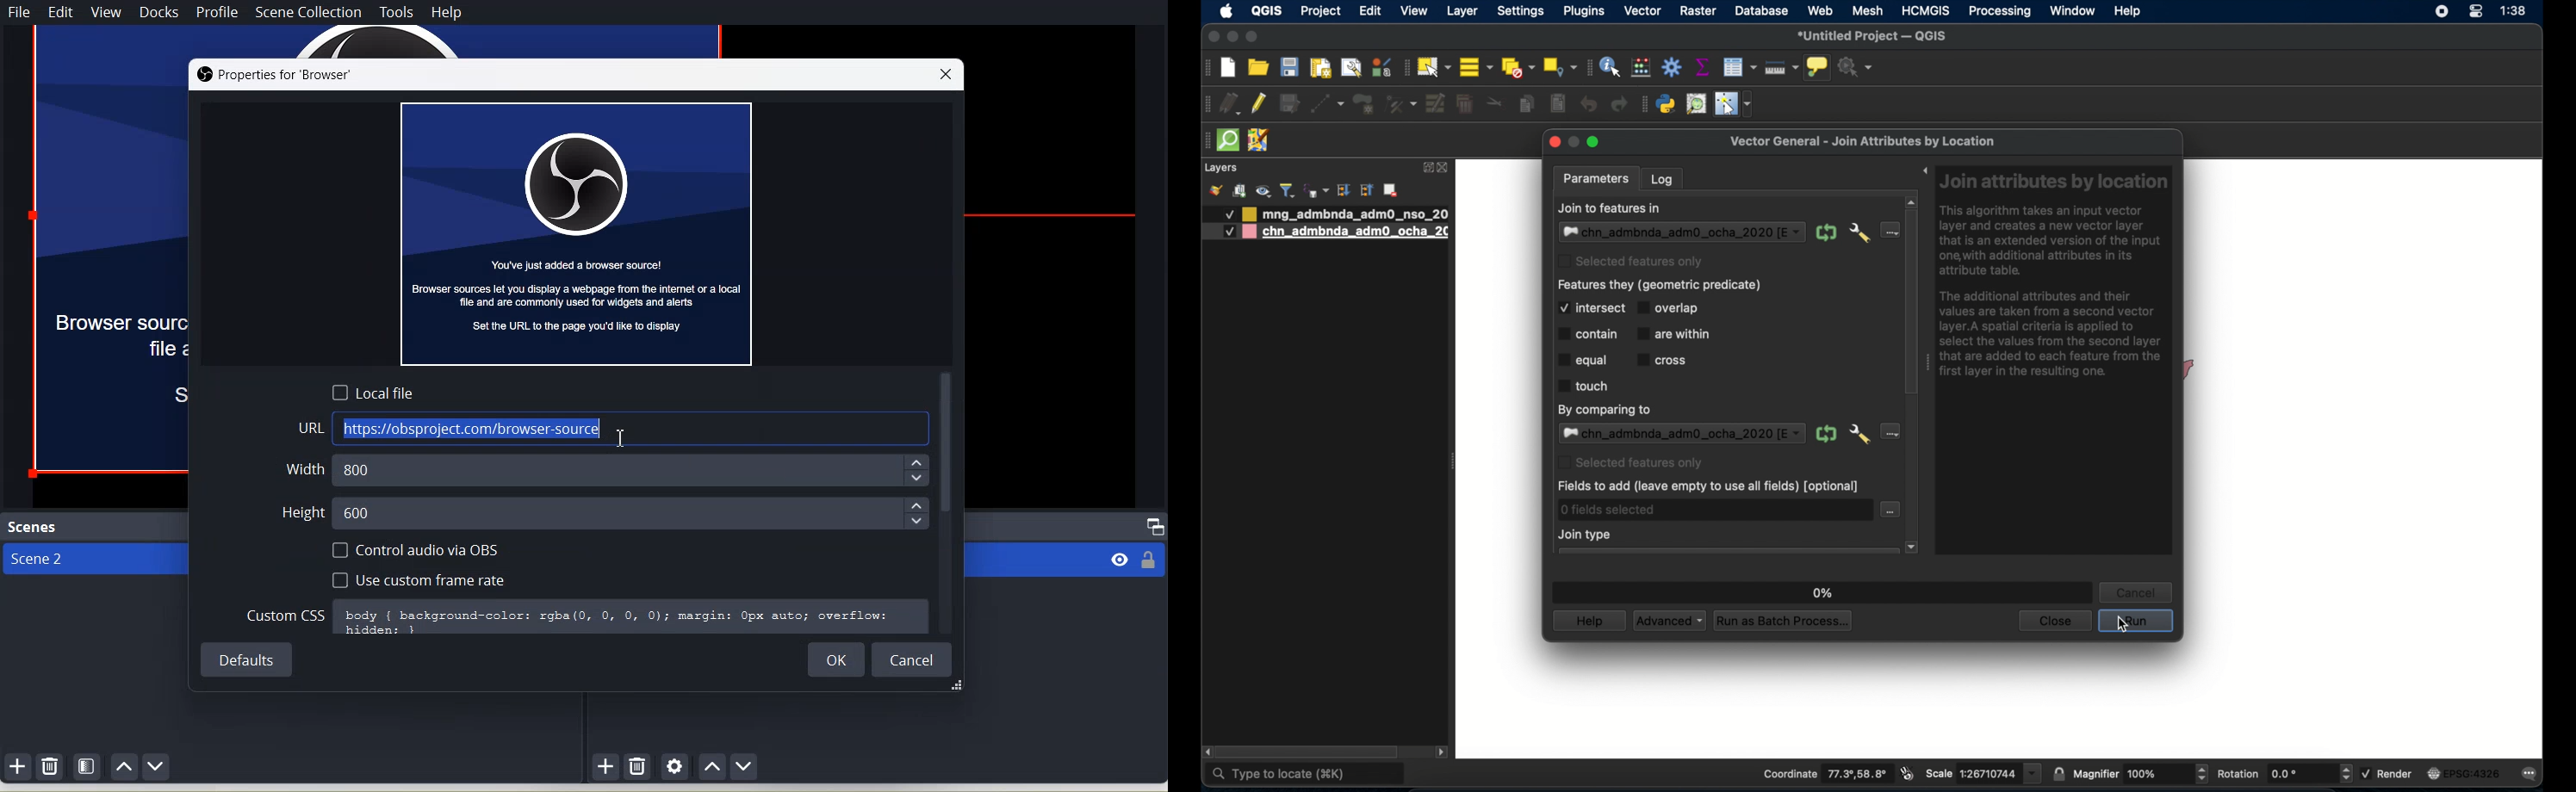 This screenshot has width=2576, height=812. I want to click on locked or unlocked, so click(1151, 558).